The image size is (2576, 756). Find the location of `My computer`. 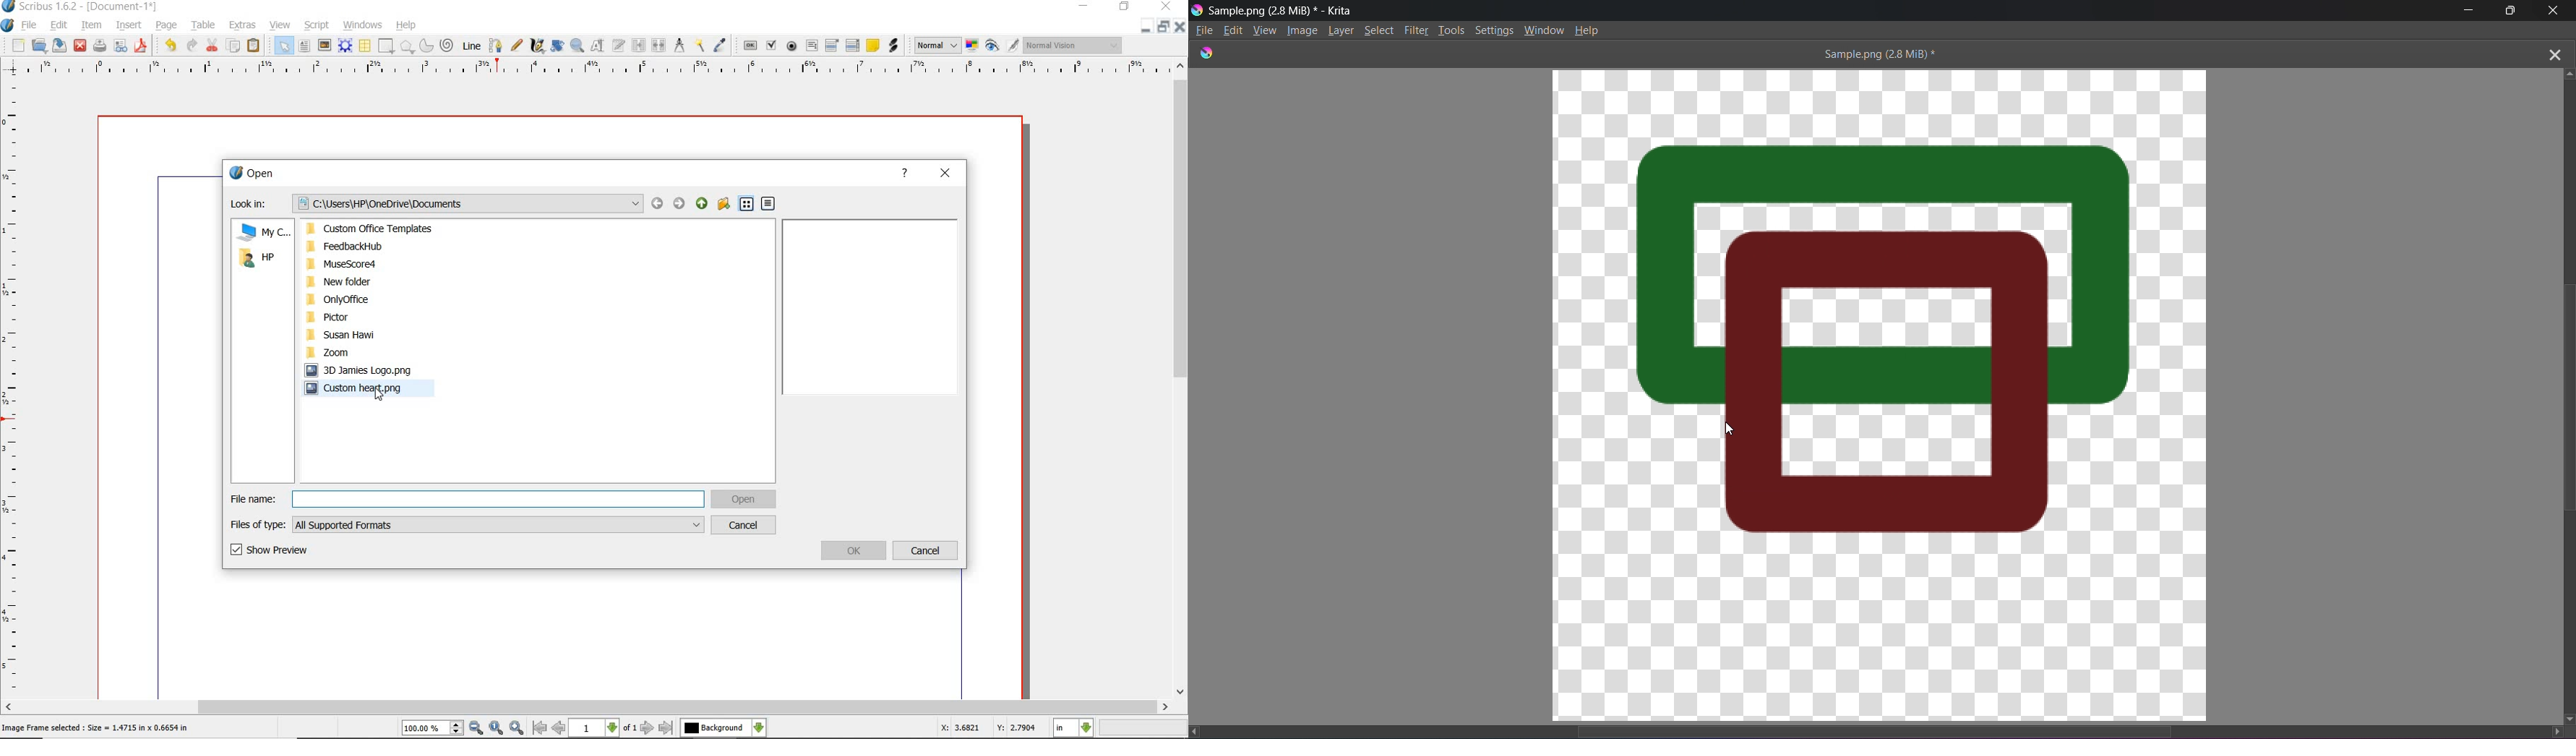

My computer is located at coordinates (264, 231).